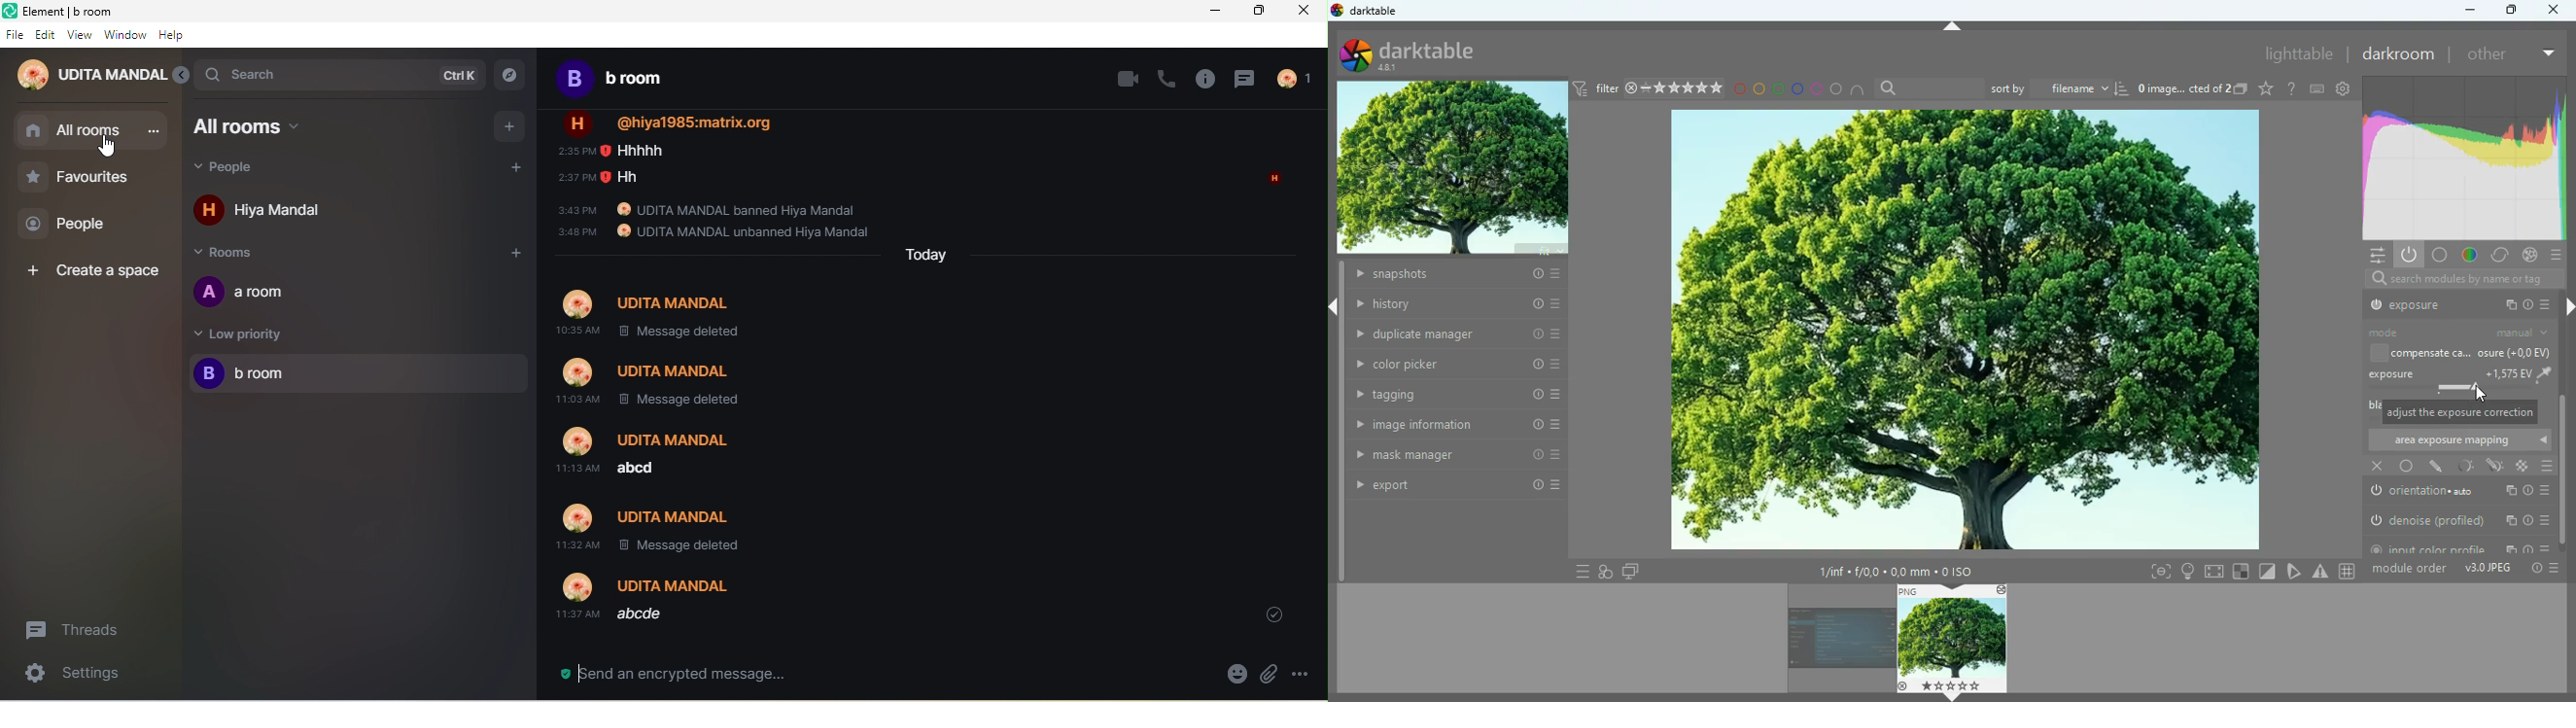  What do you see at coordinates (1946, 25) in the screenshot?
I see `Up` at bounding box center [1946, 25].